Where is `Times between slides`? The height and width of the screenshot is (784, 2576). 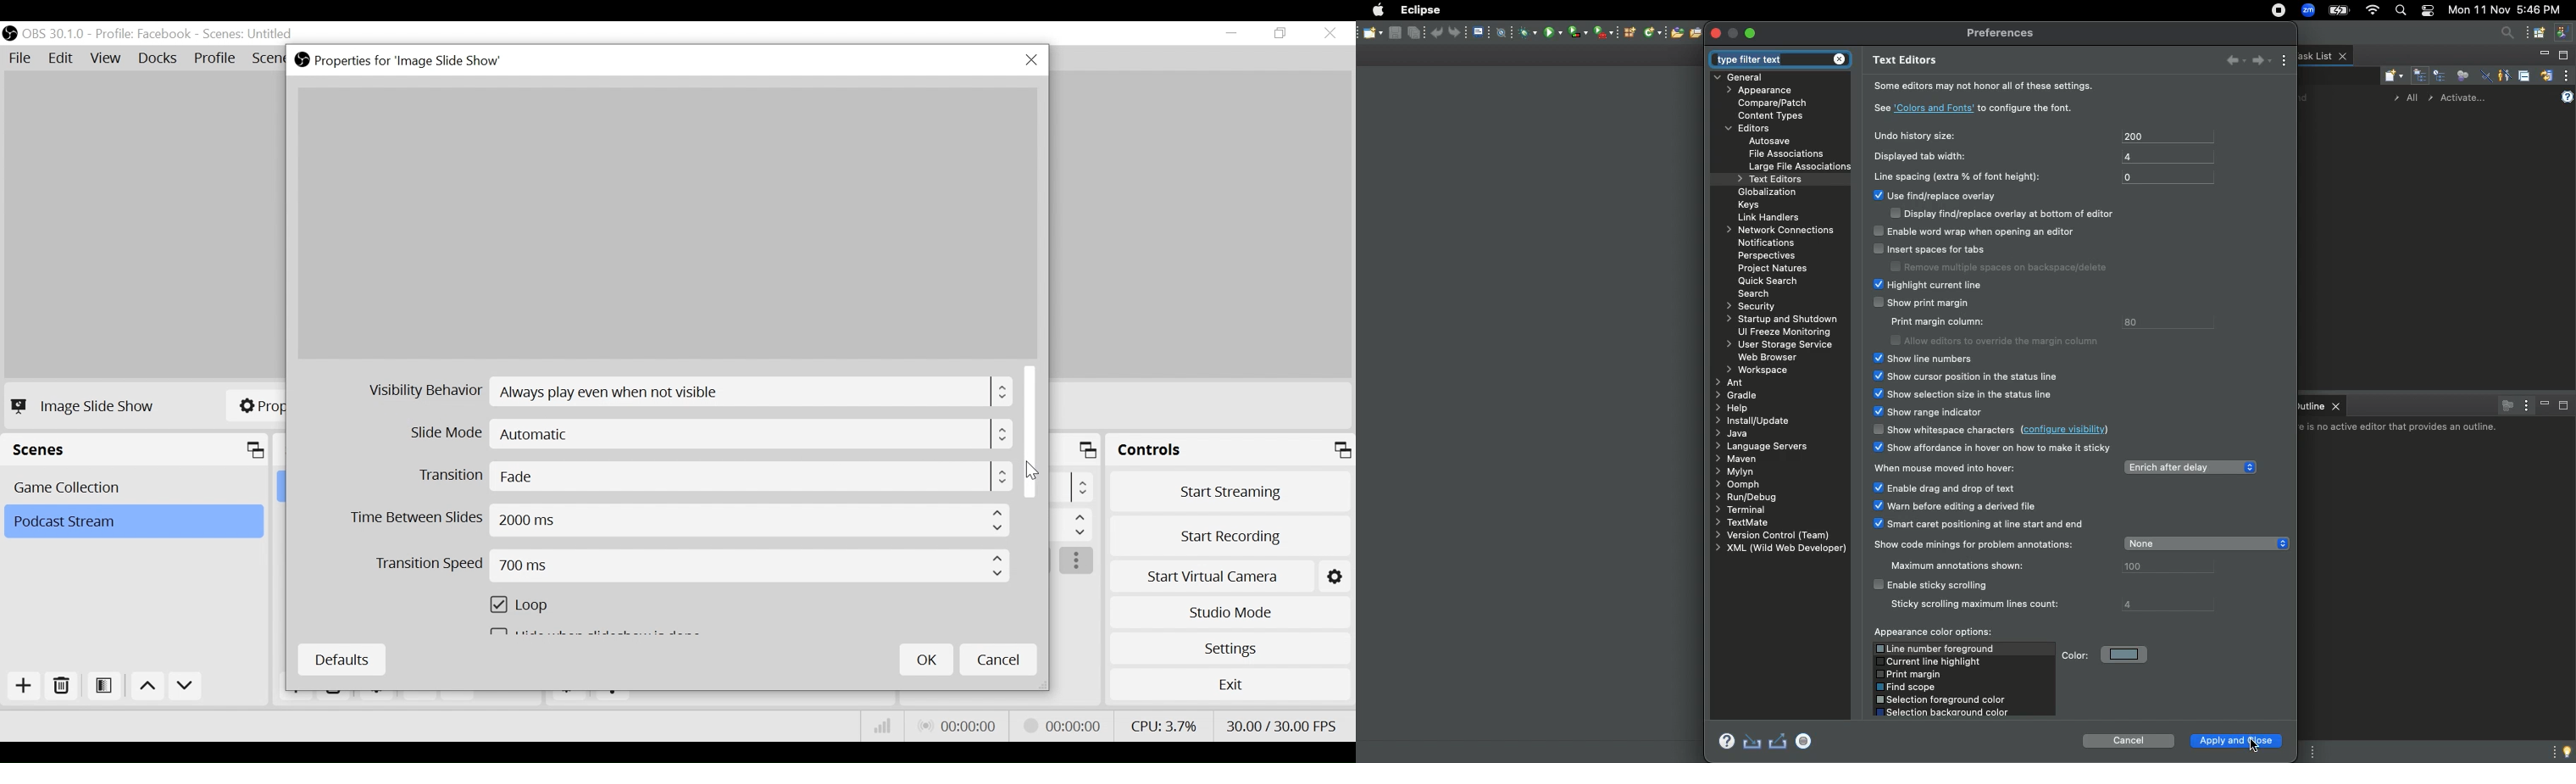 Times between slides is located at coordinates (680, 521).